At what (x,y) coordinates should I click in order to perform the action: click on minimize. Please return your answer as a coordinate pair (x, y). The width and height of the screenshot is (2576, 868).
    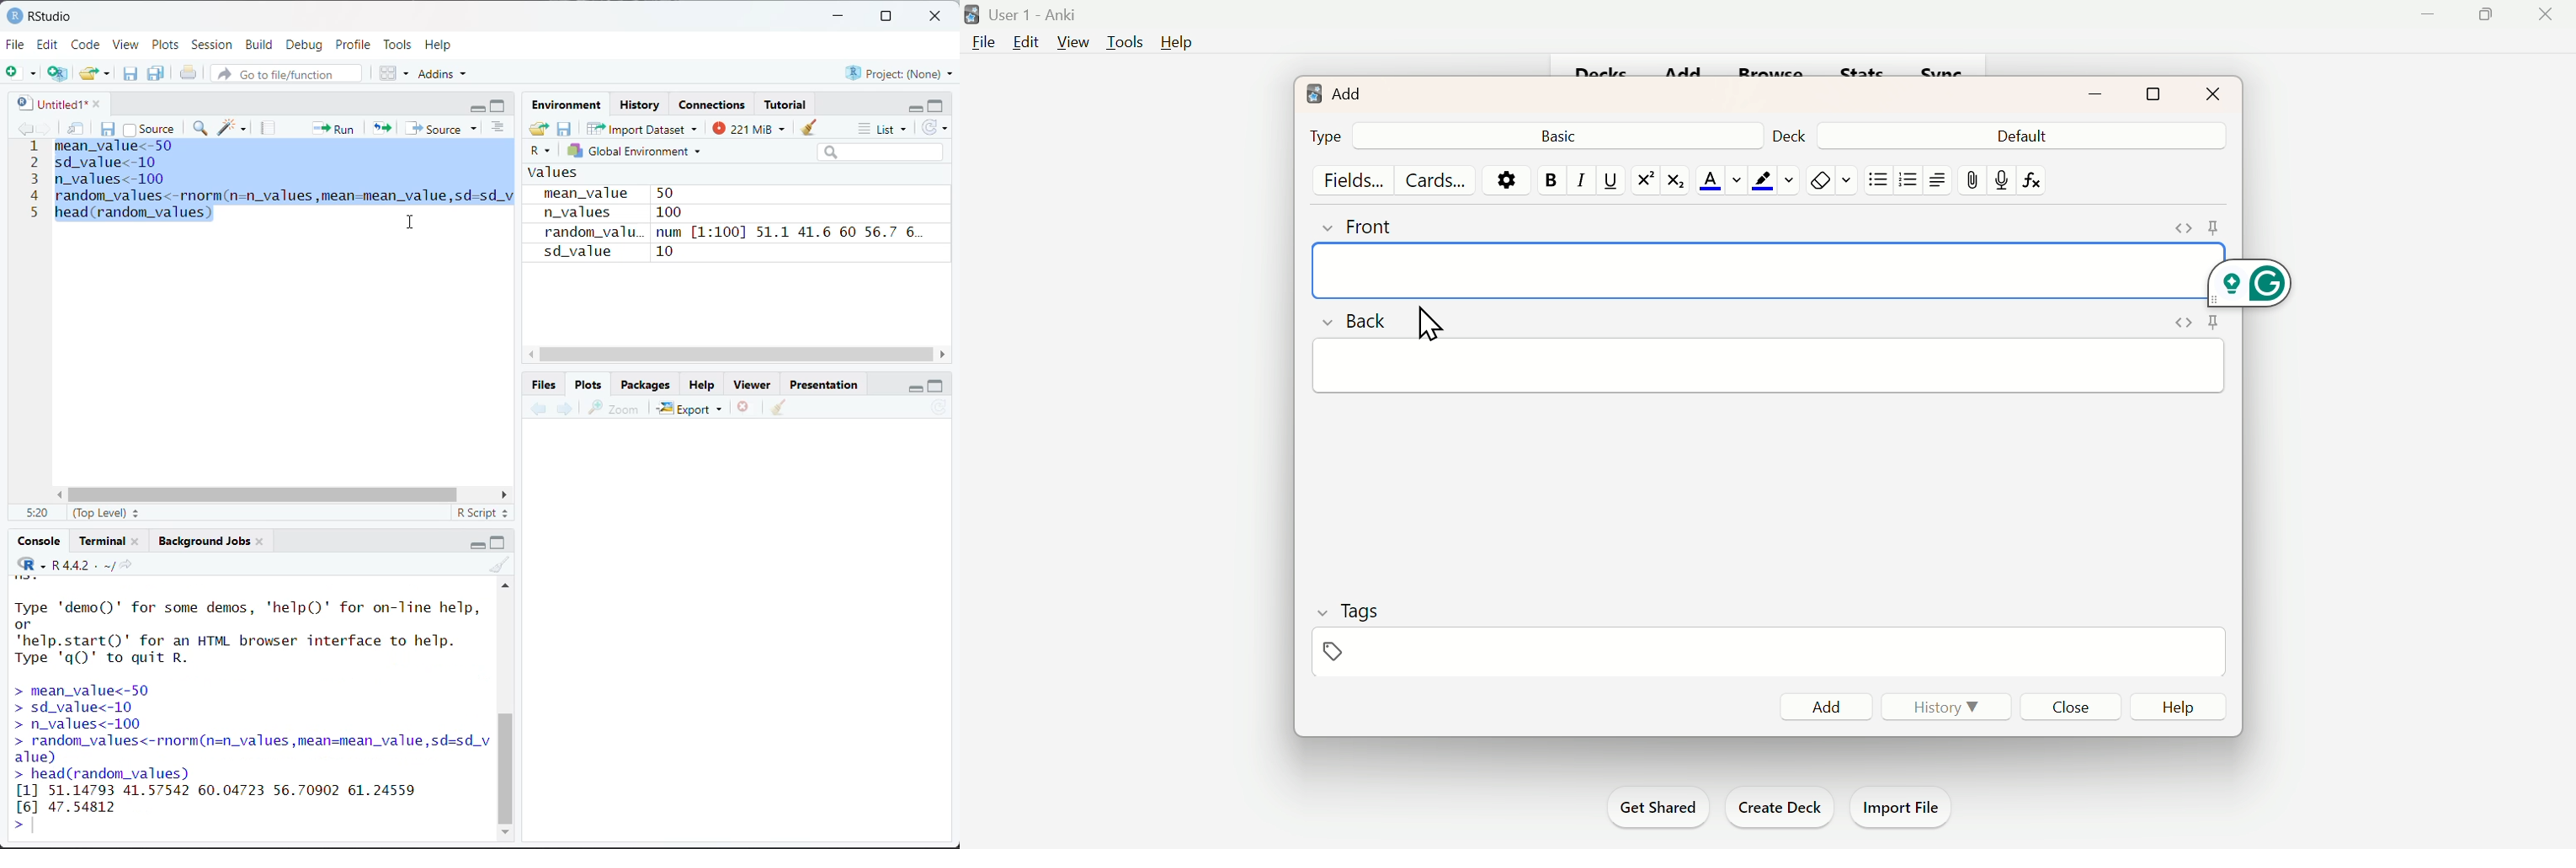
    Looking at the image, I should click on (2094, 94).